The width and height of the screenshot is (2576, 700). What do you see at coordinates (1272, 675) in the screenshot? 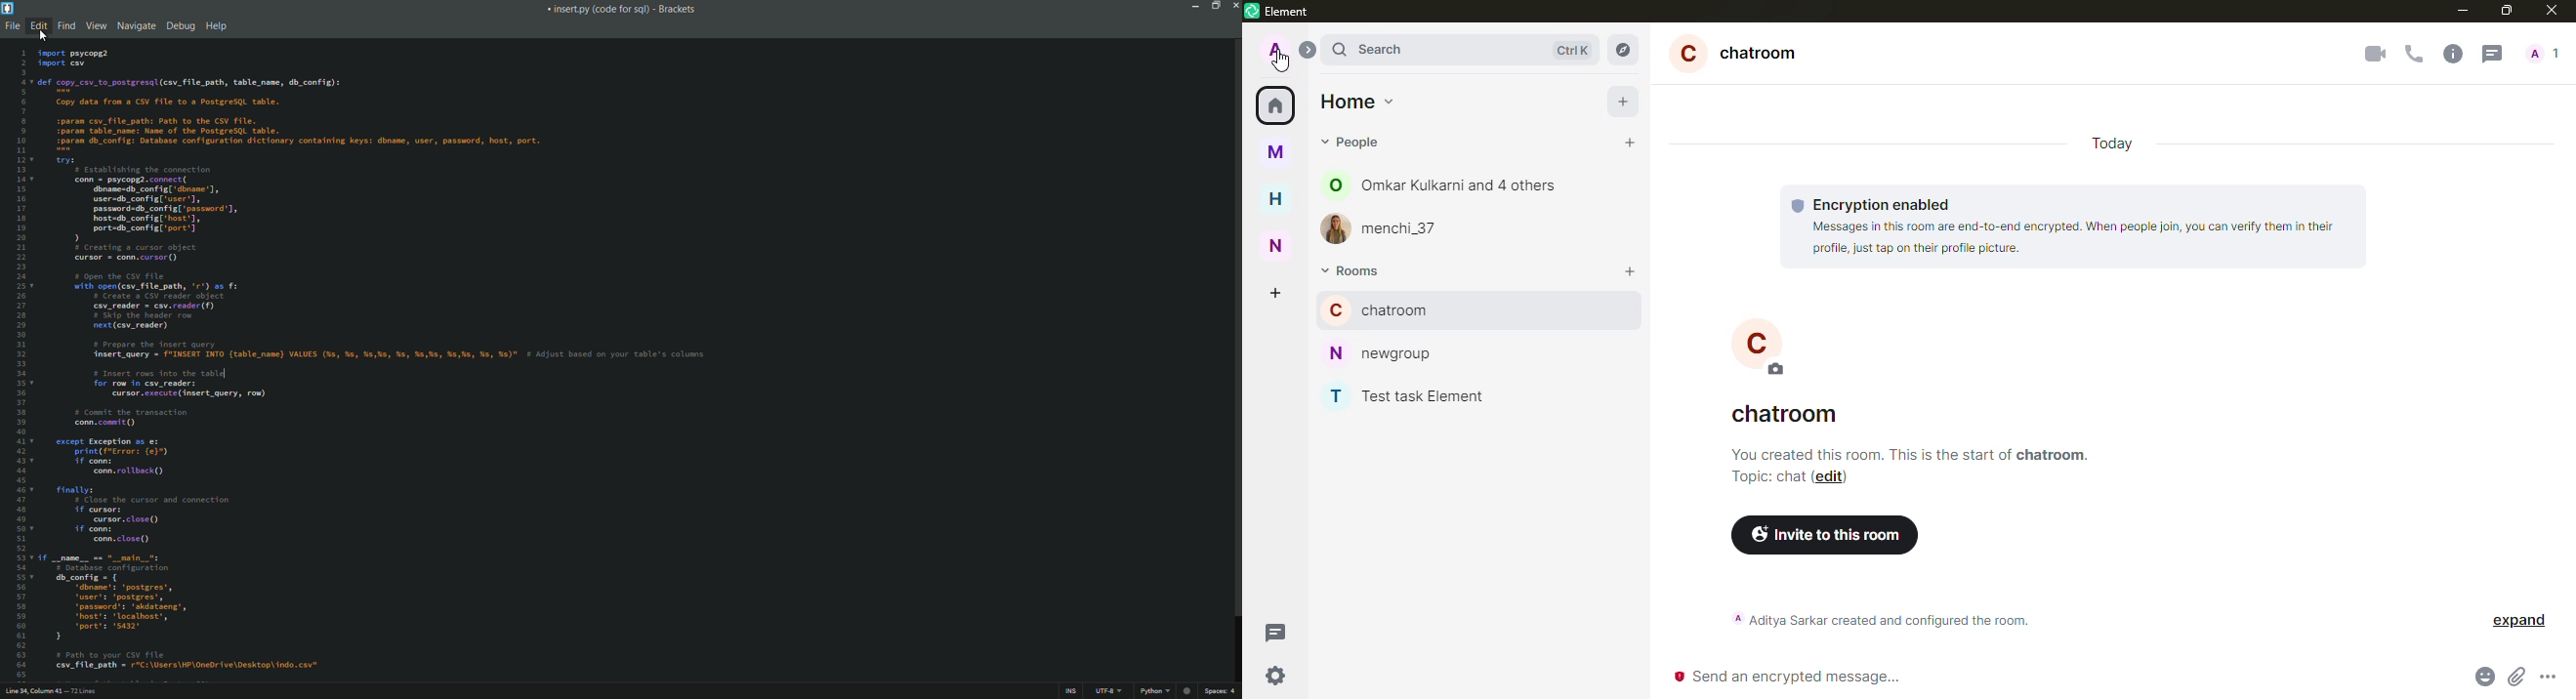
I see `quick settings` at bounding box center [1272, 675].